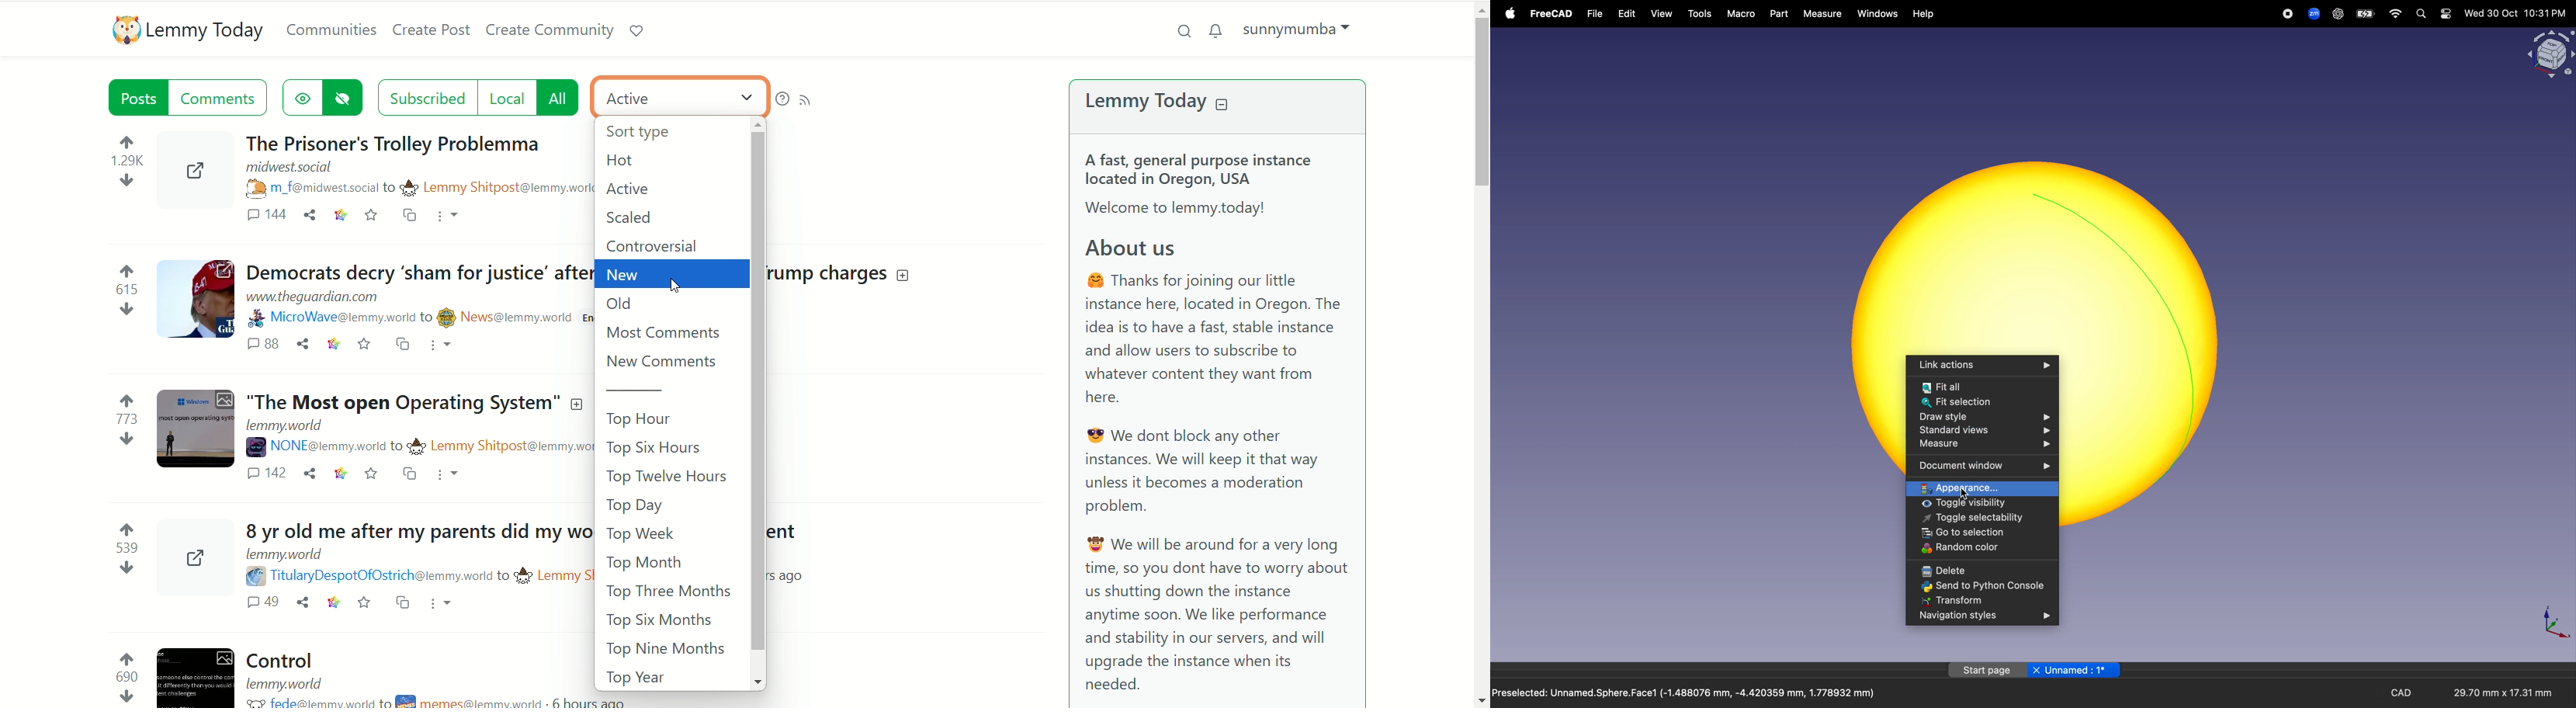 The image size is (2576, 728). Describe the element at coordinates (665, 245) in the screenshot. I see `controversial` at that location.